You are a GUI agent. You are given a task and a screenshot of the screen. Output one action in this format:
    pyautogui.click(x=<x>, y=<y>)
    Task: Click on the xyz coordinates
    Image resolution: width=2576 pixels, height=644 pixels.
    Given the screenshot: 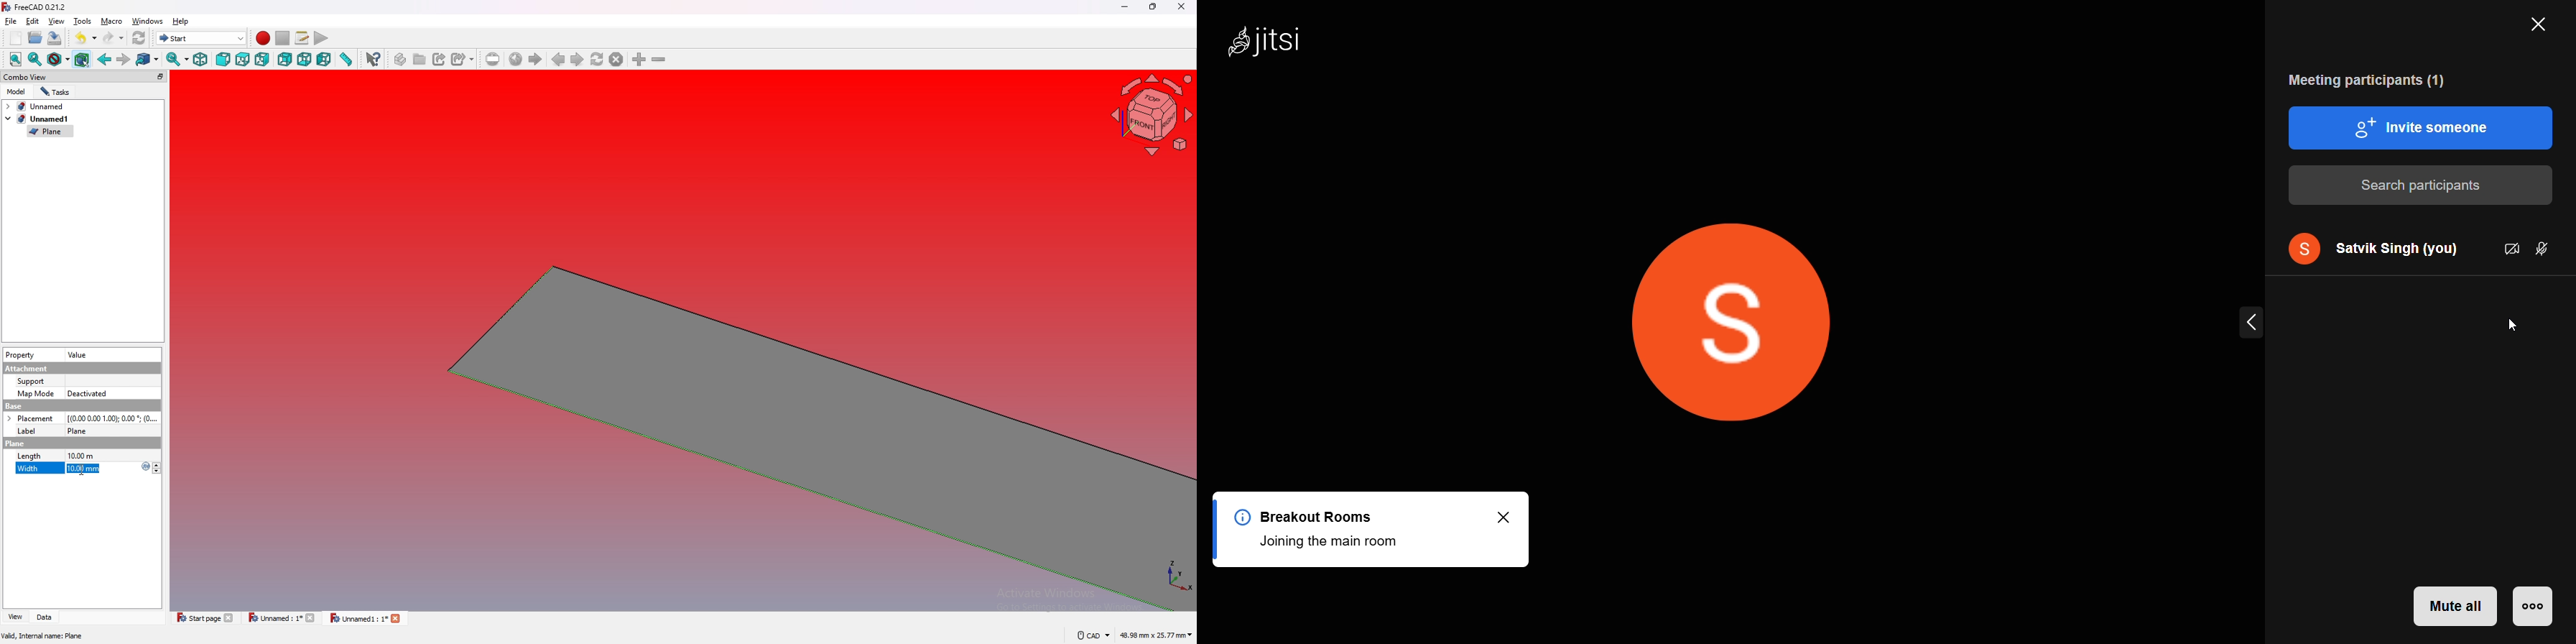 What is the action you would take?
    pyautogui.click(x=1168, y=578)
    